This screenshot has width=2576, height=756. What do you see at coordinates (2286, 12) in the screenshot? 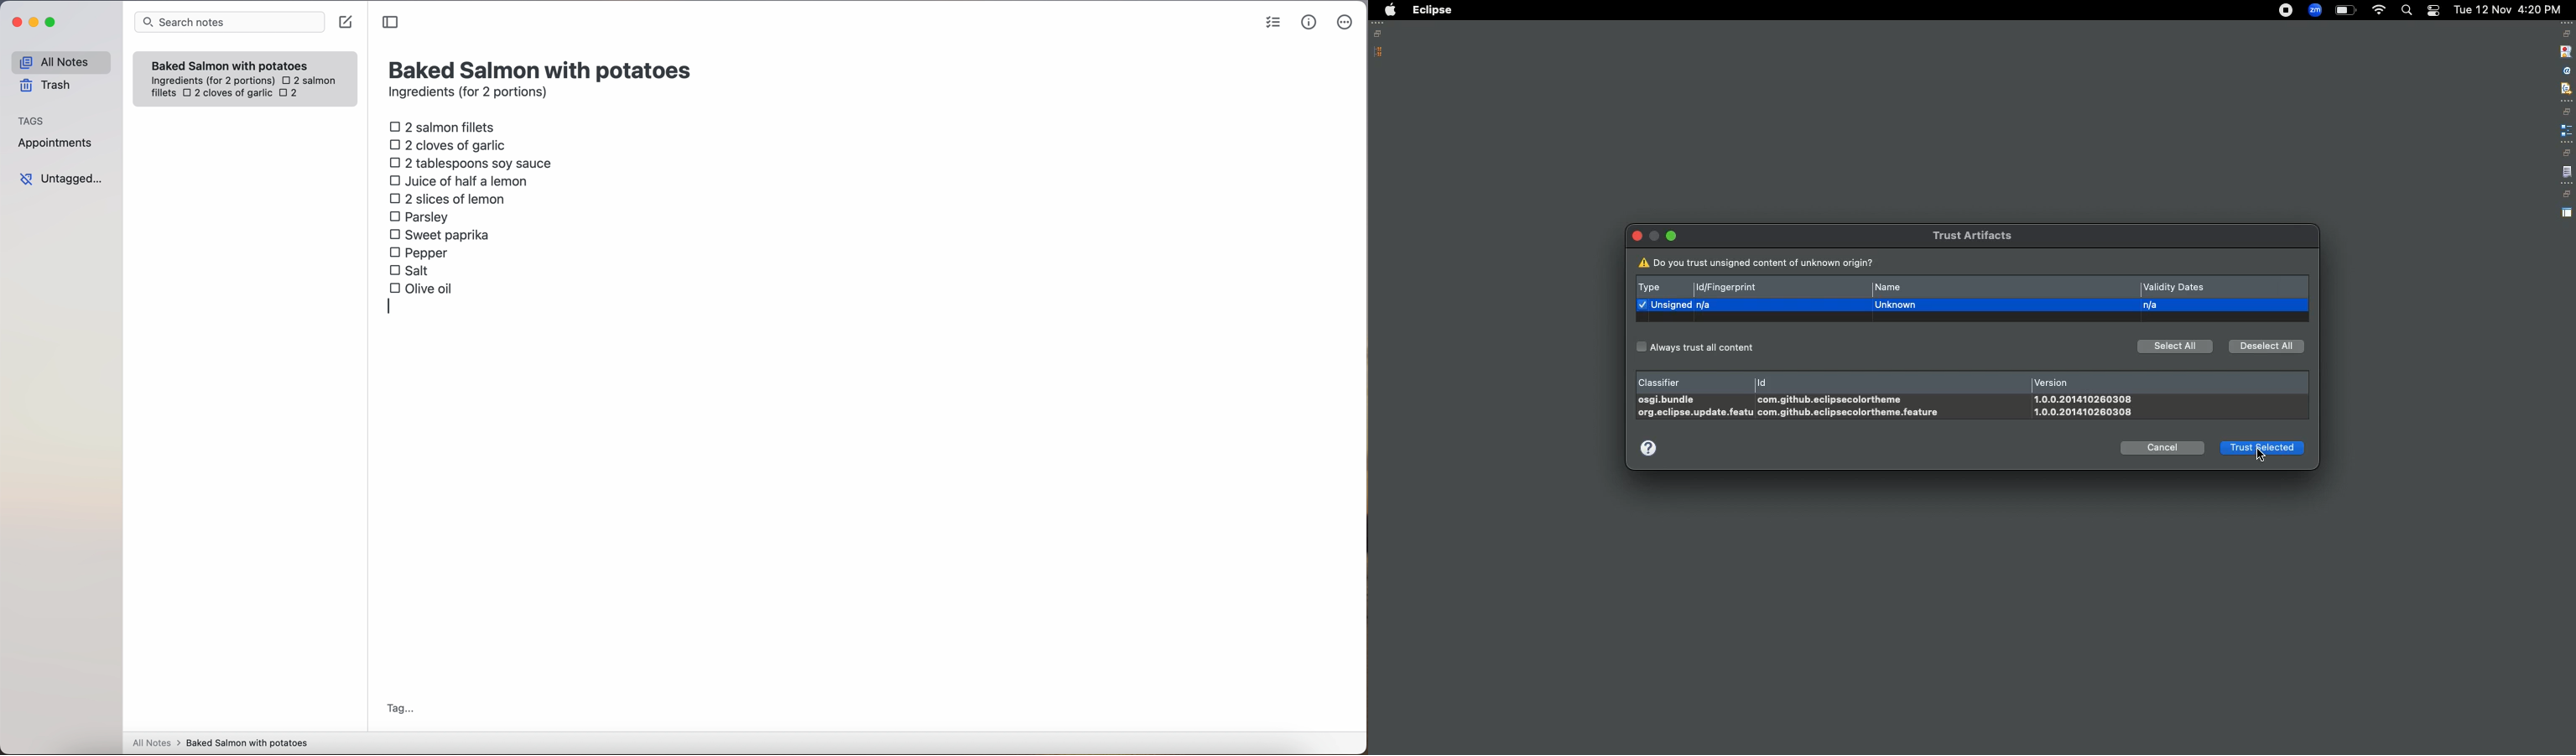
I see `Recording` at bounding box center [2286, 12].